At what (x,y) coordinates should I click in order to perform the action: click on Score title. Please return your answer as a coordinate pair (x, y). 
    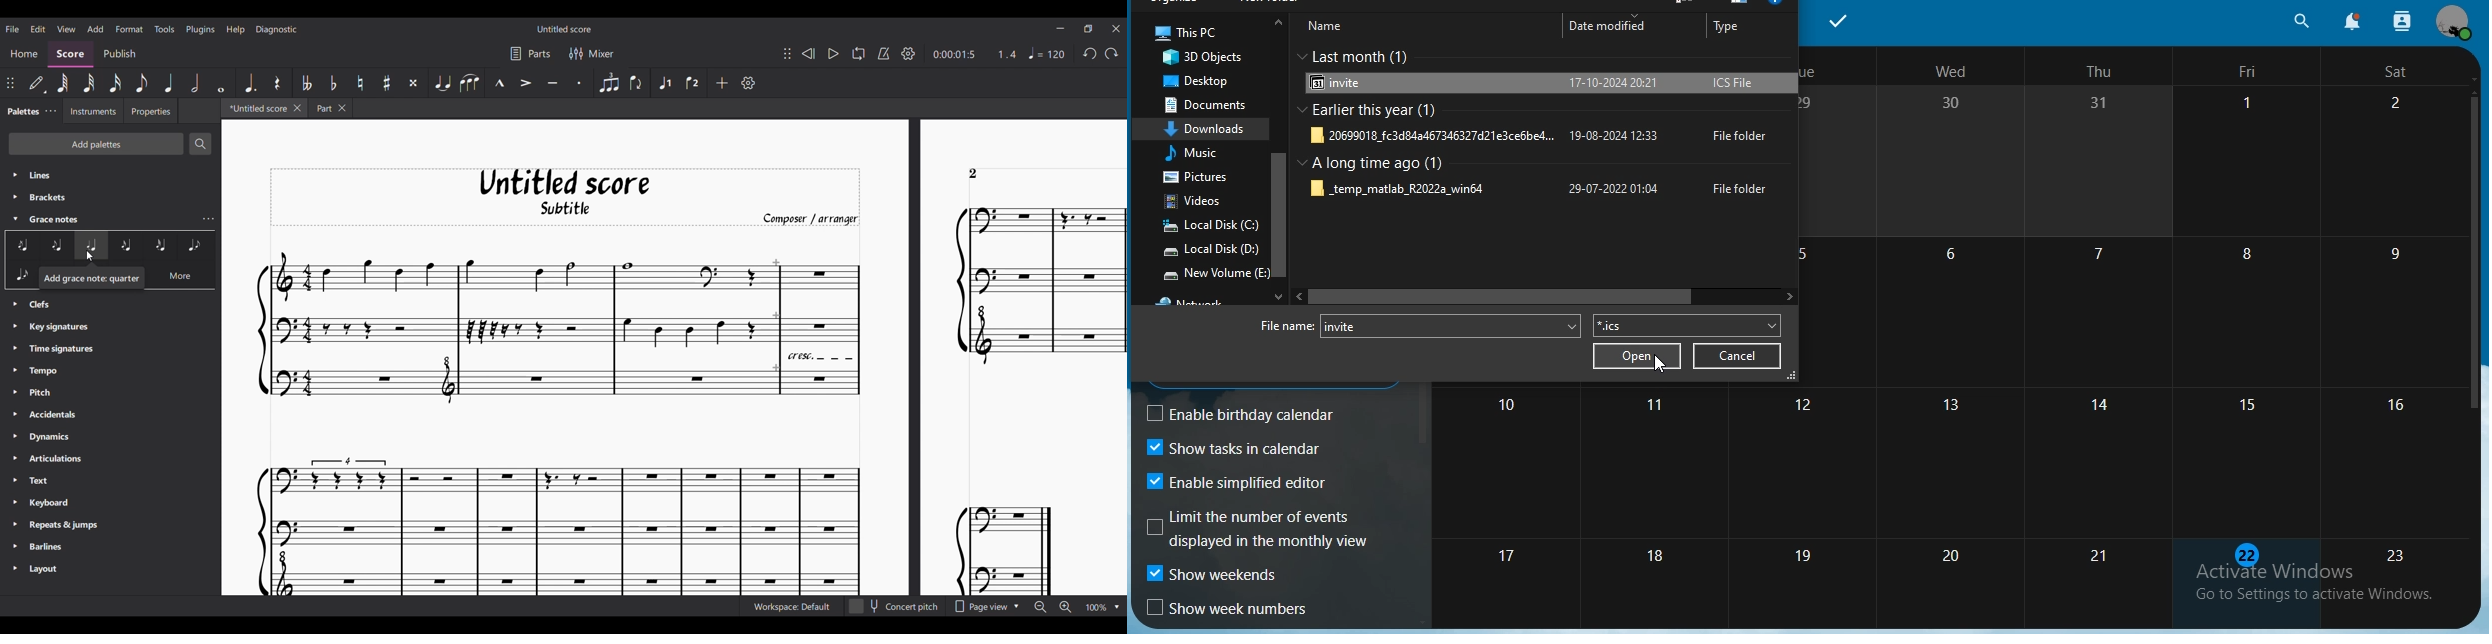
    Looking at the image, I should click on (564, 29).